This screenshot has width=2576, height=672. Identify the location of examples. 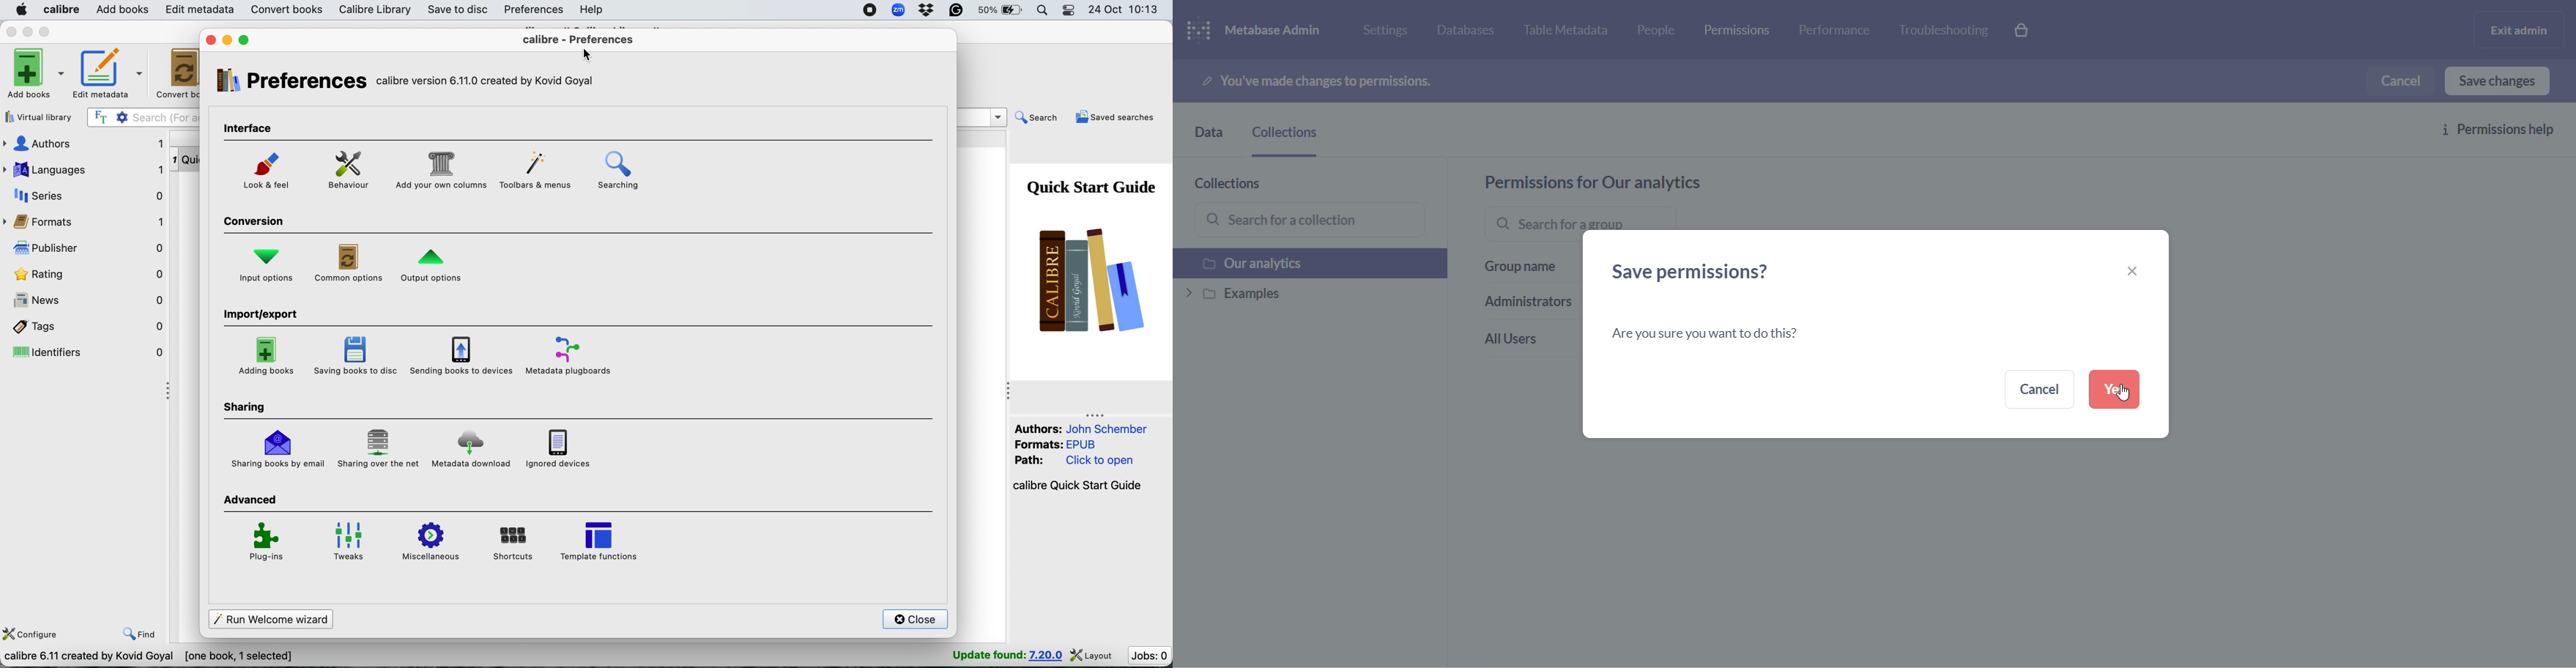
(1299, 295).